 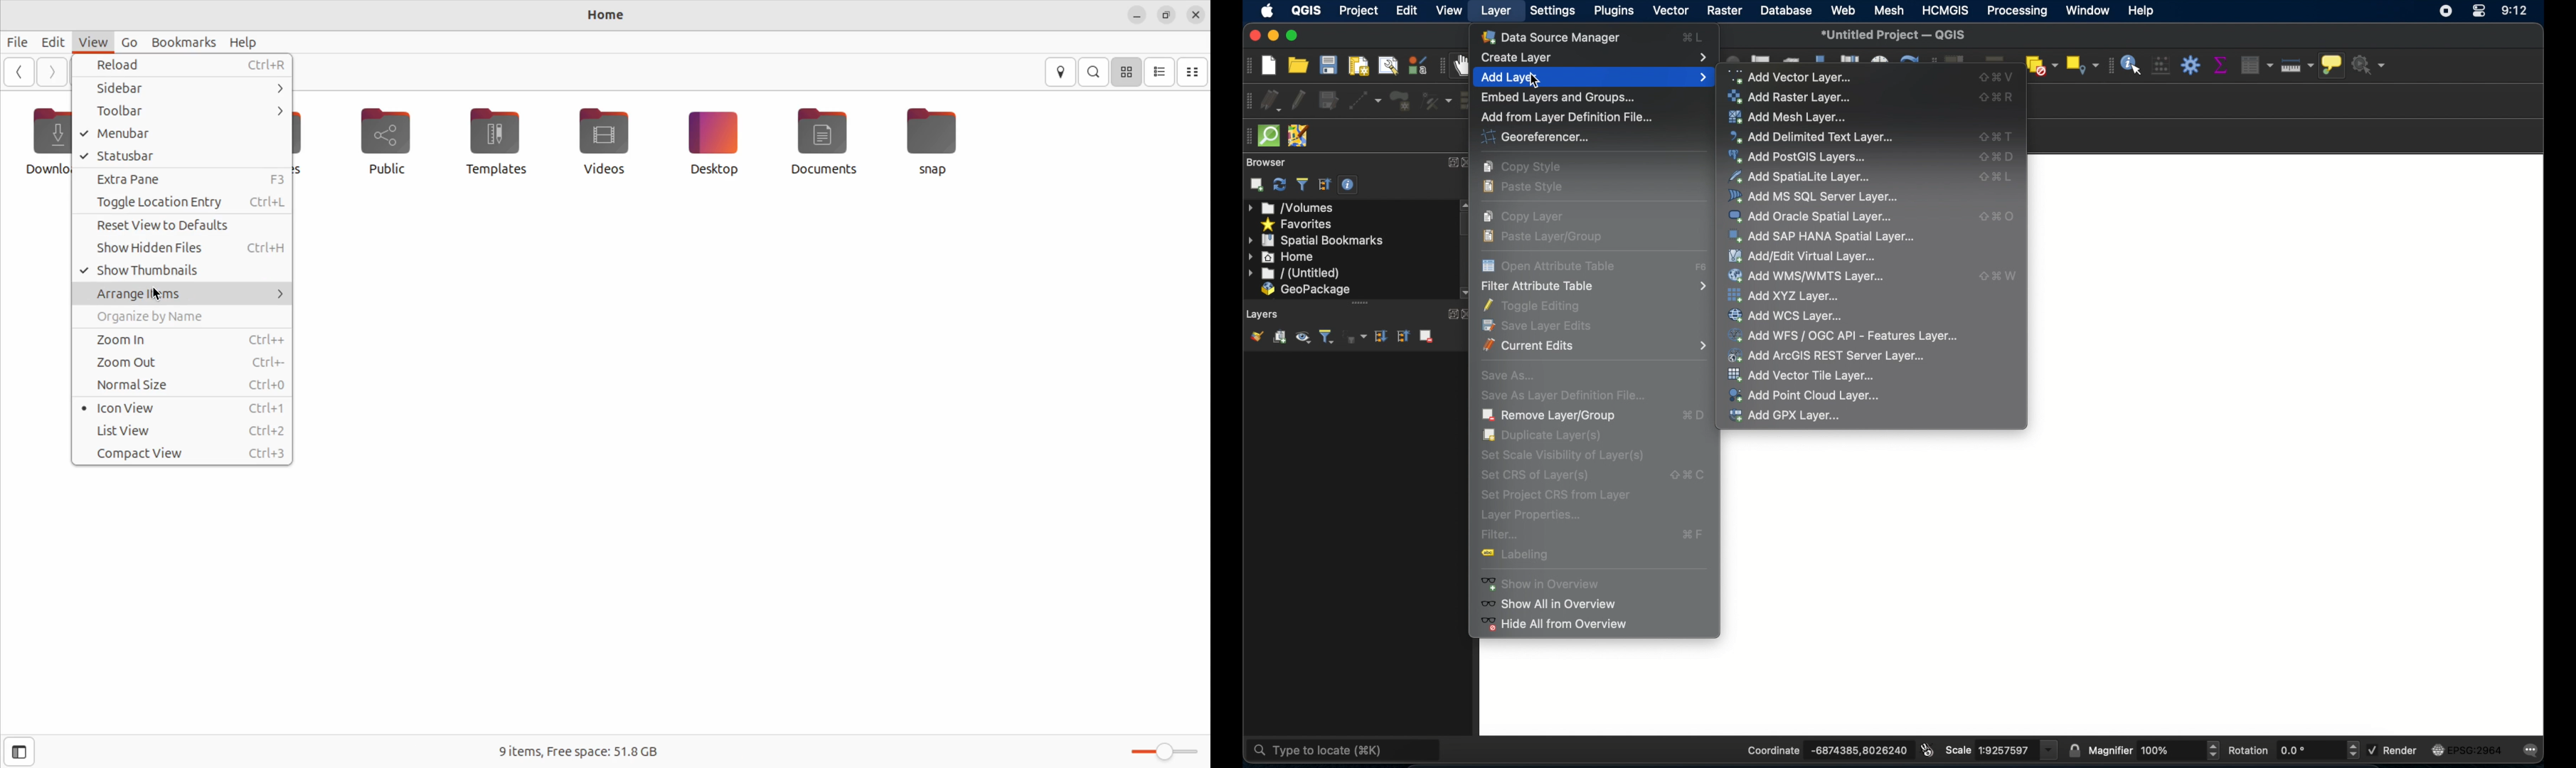 I want to click on digitizing toolbar, so click(x=1244, y=100).